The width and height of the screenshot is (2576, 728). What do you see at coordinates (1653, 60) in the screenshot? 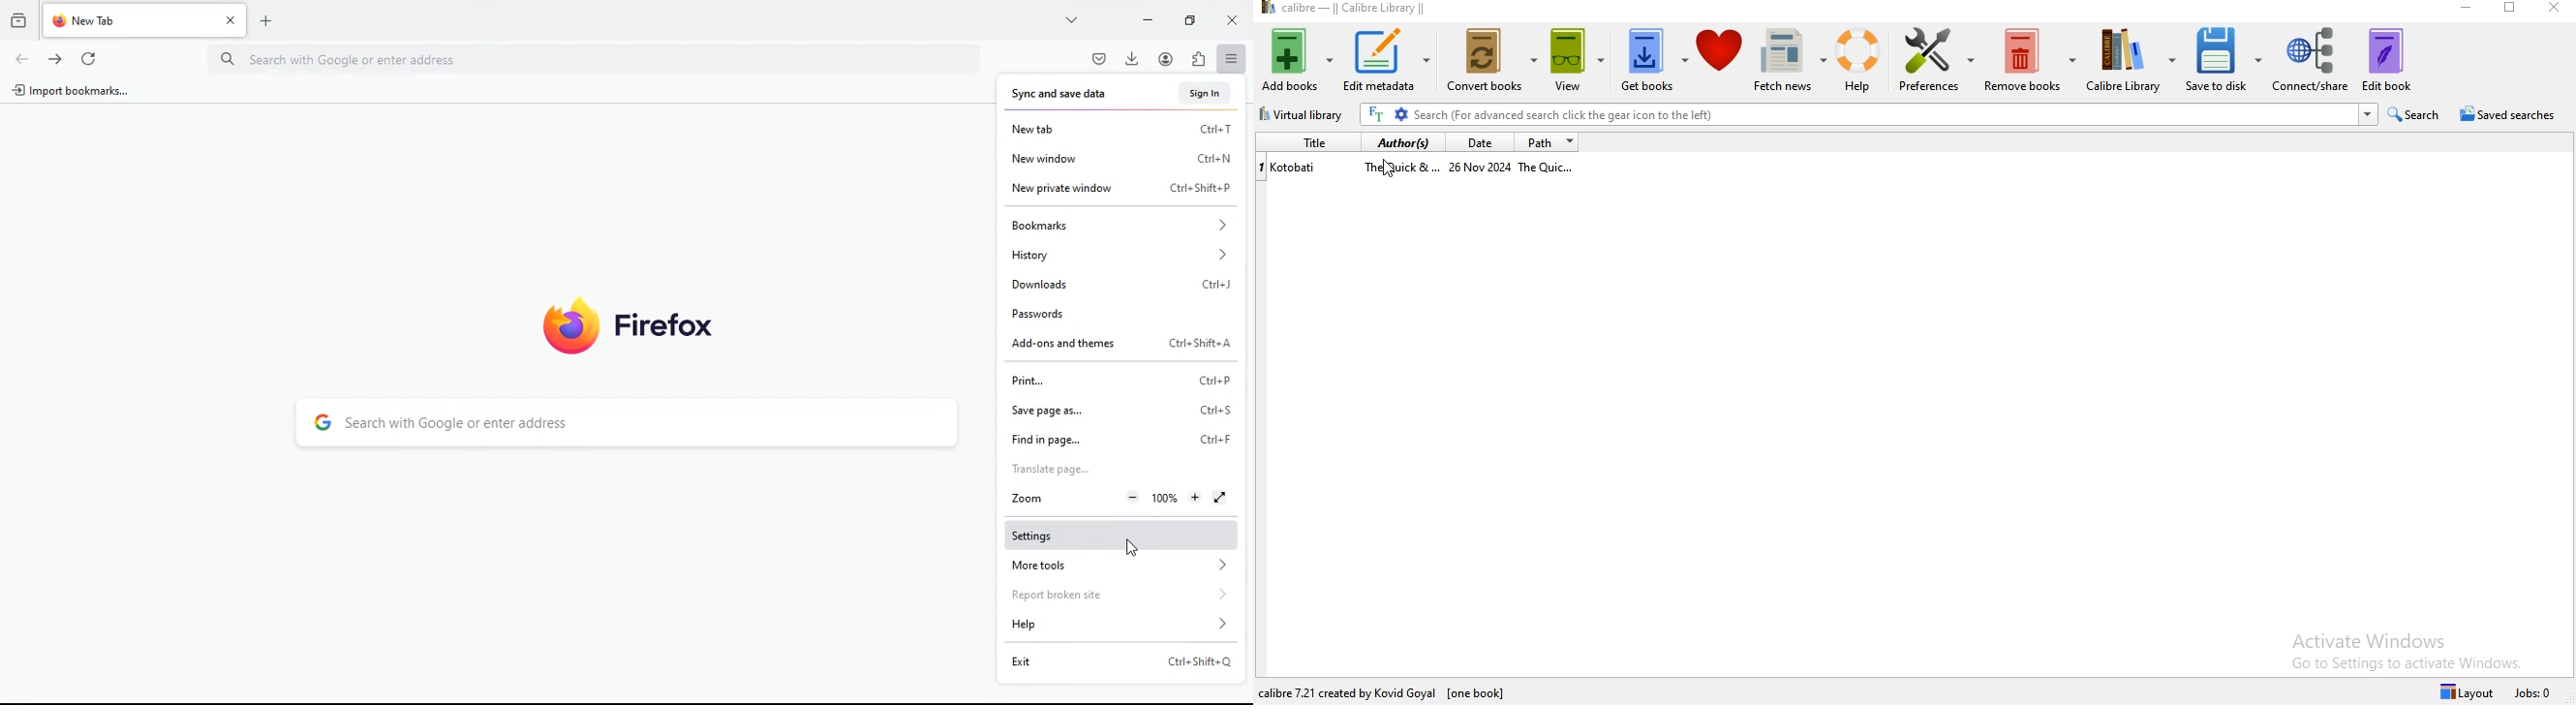
I see `get books` at bounding box center [1653, 60].